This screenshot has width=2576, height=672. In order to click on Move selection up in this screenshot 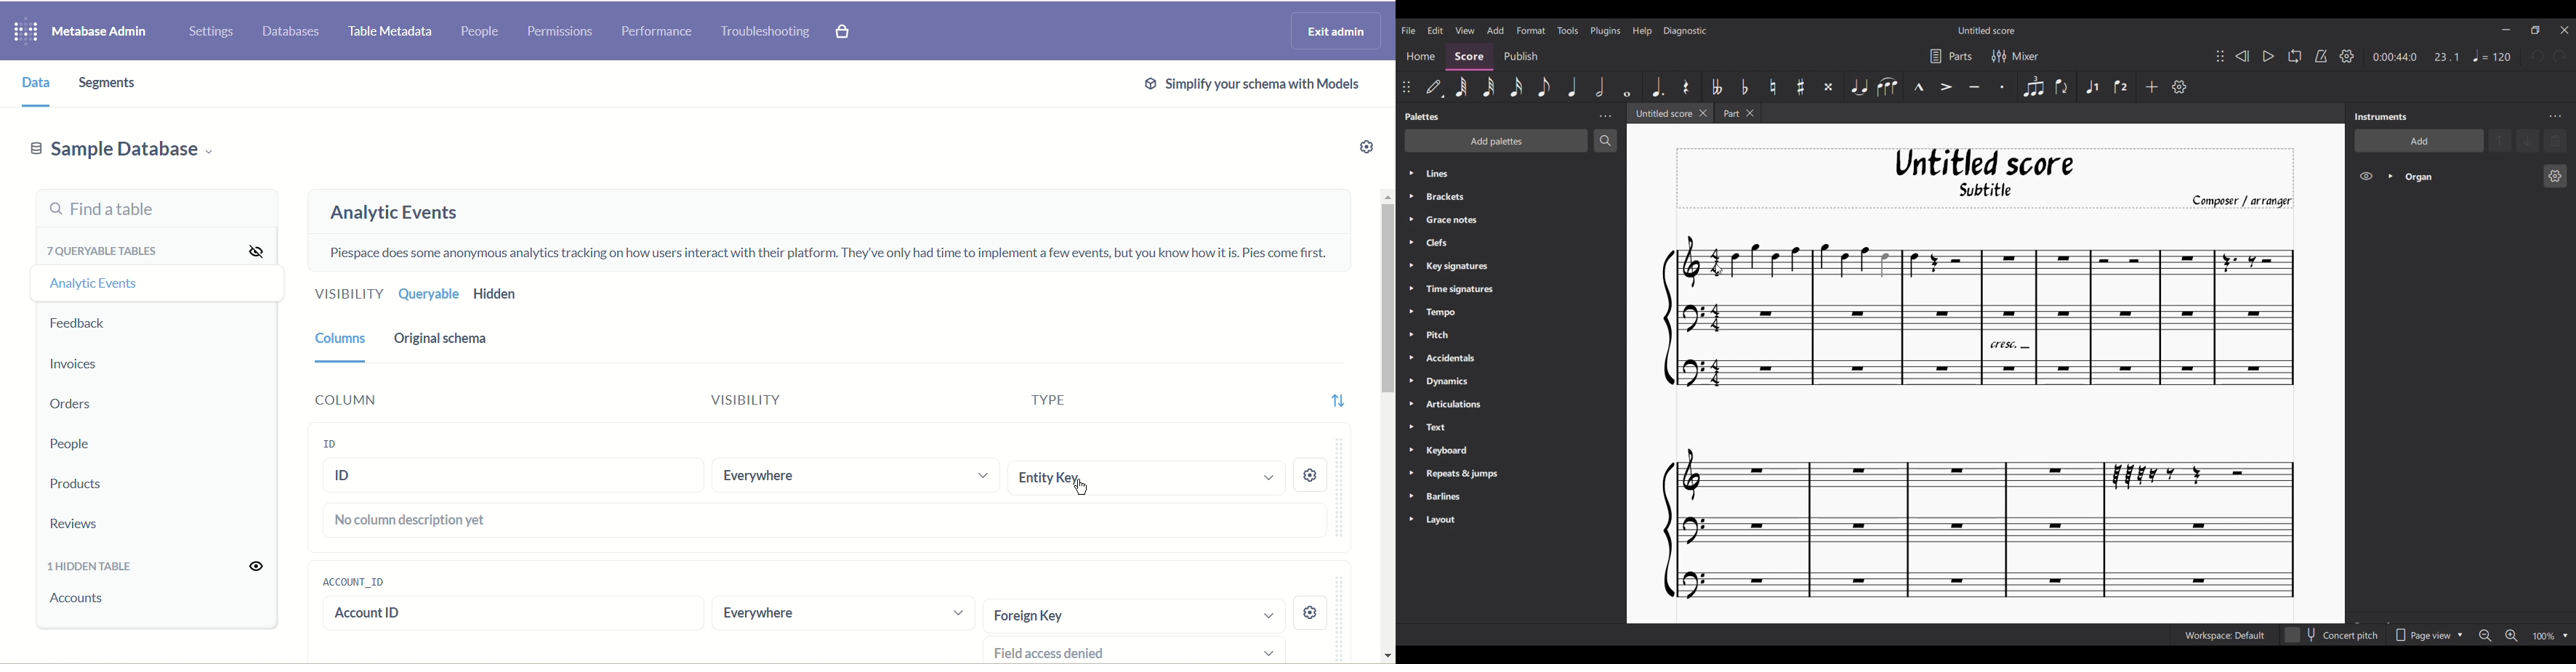, I will do `click(2500, 141)`.